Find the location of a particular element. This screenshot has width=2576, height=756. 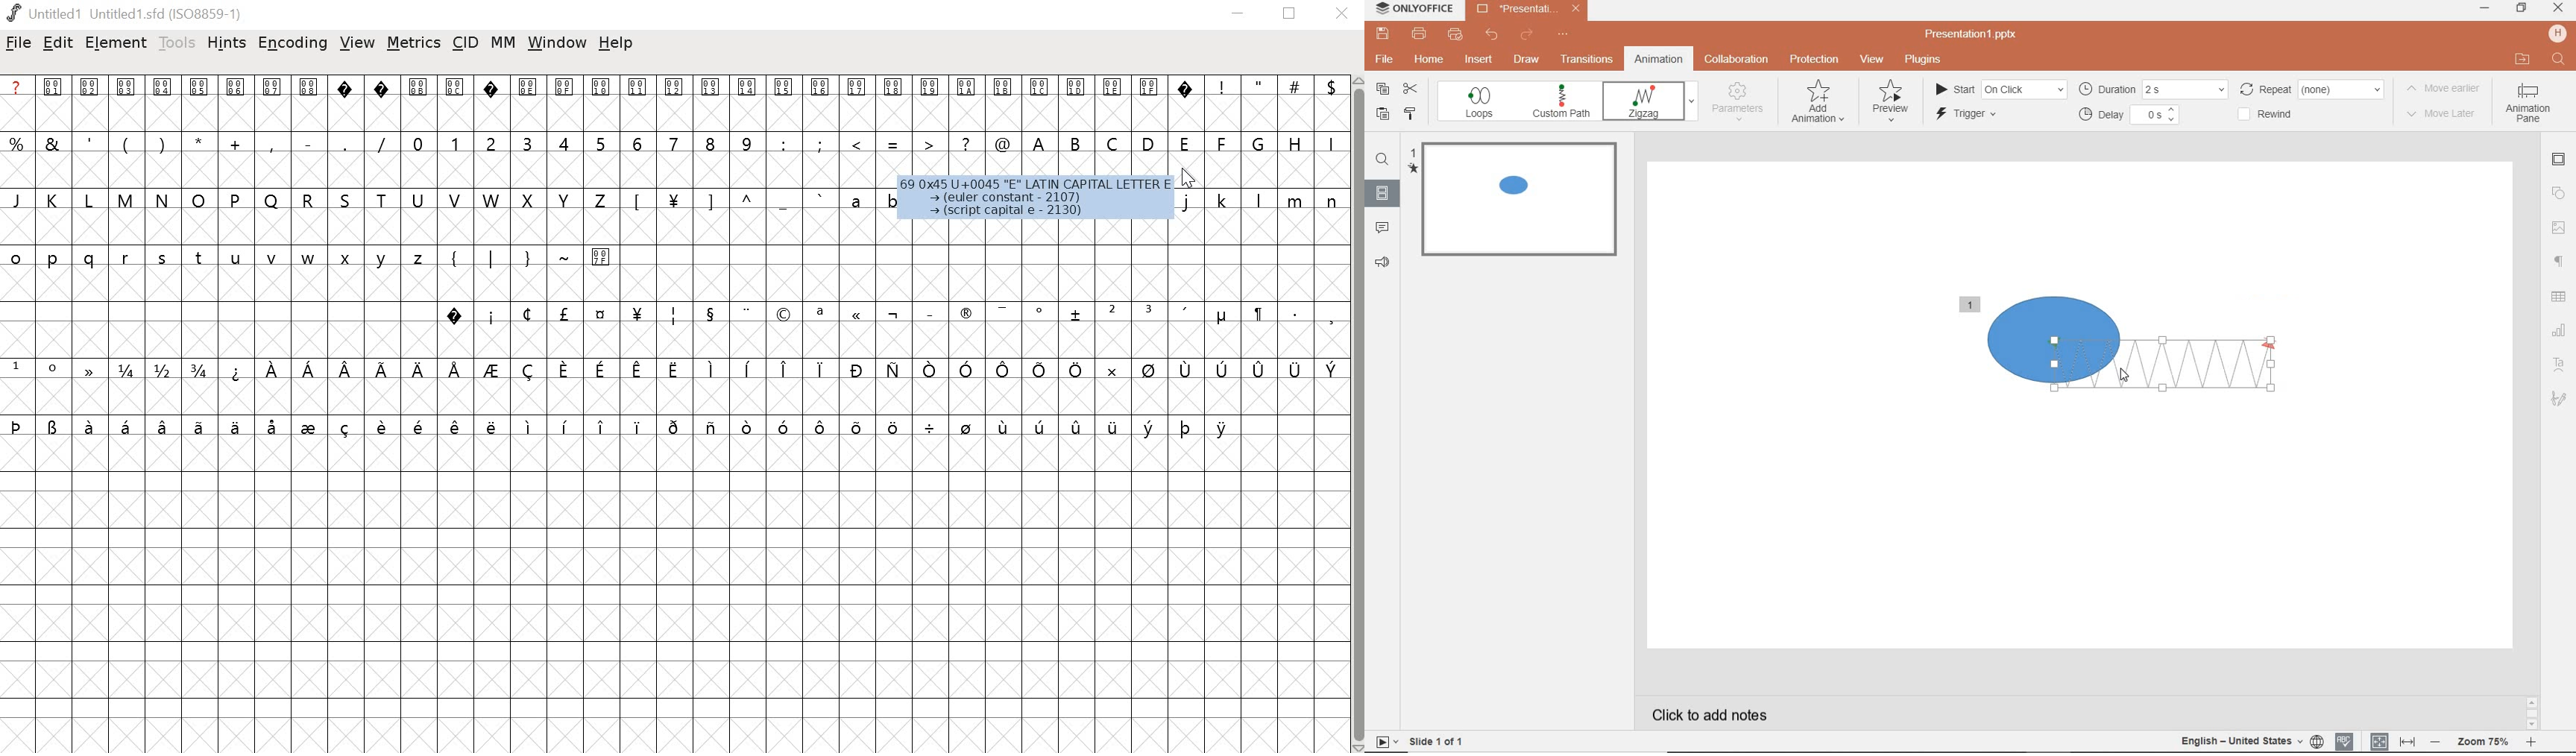

file name is located at coordinates (1529, 10).